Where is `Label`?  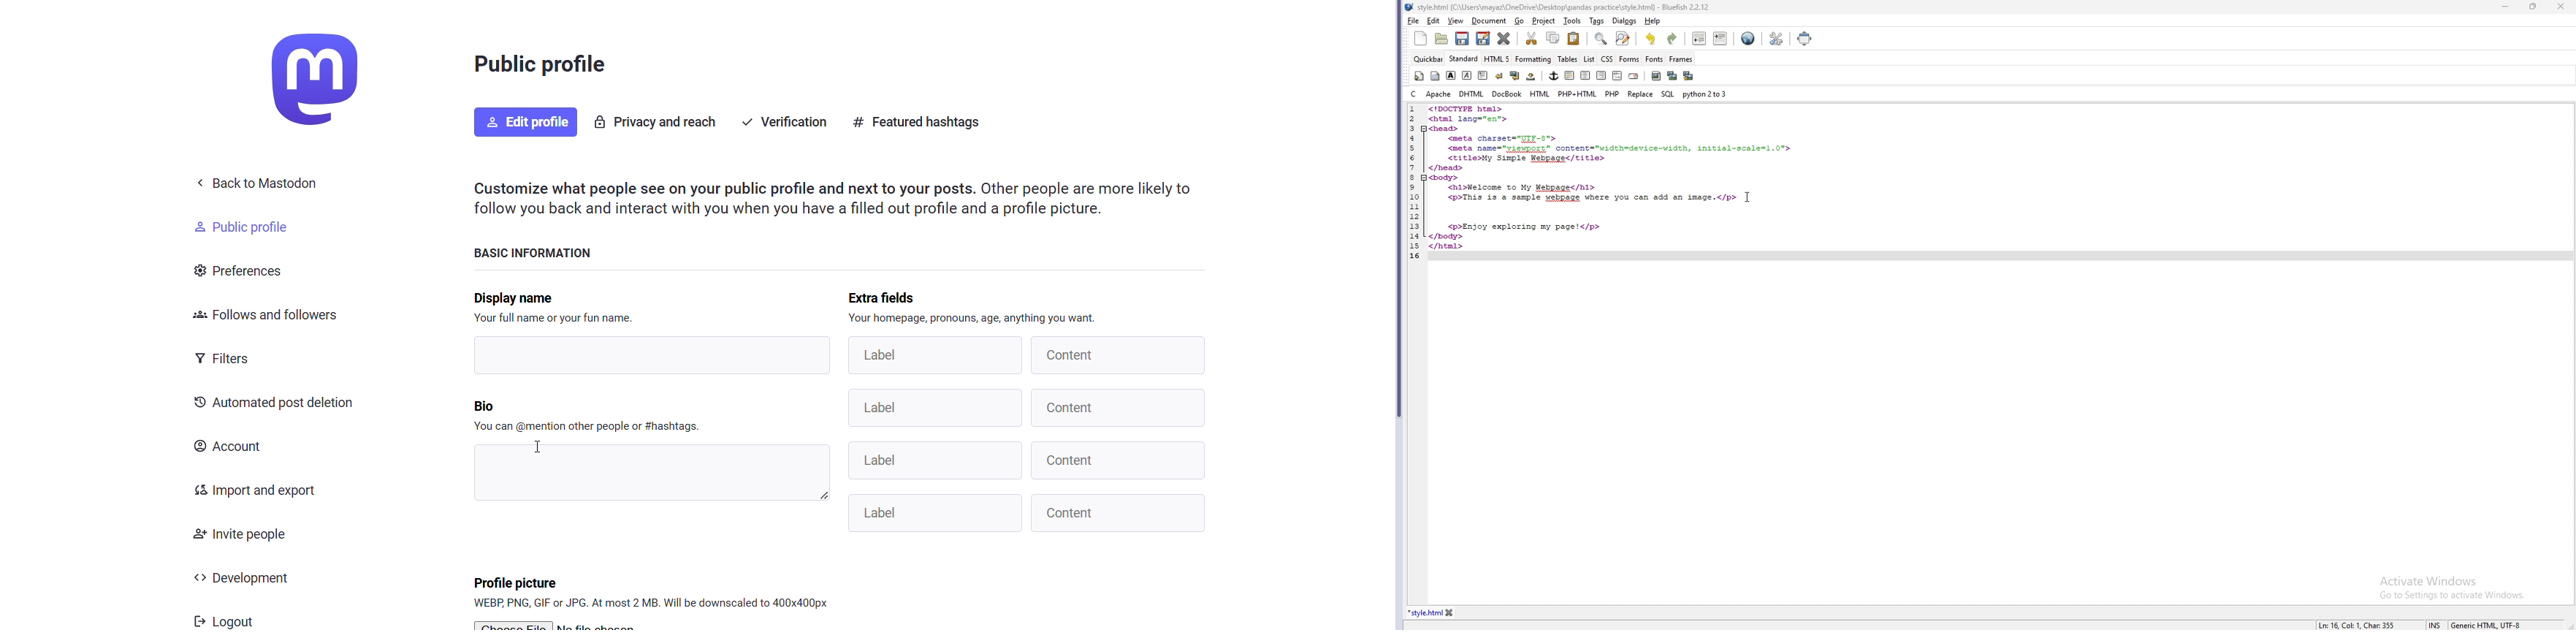 Label is located at coordinates (935, 408).